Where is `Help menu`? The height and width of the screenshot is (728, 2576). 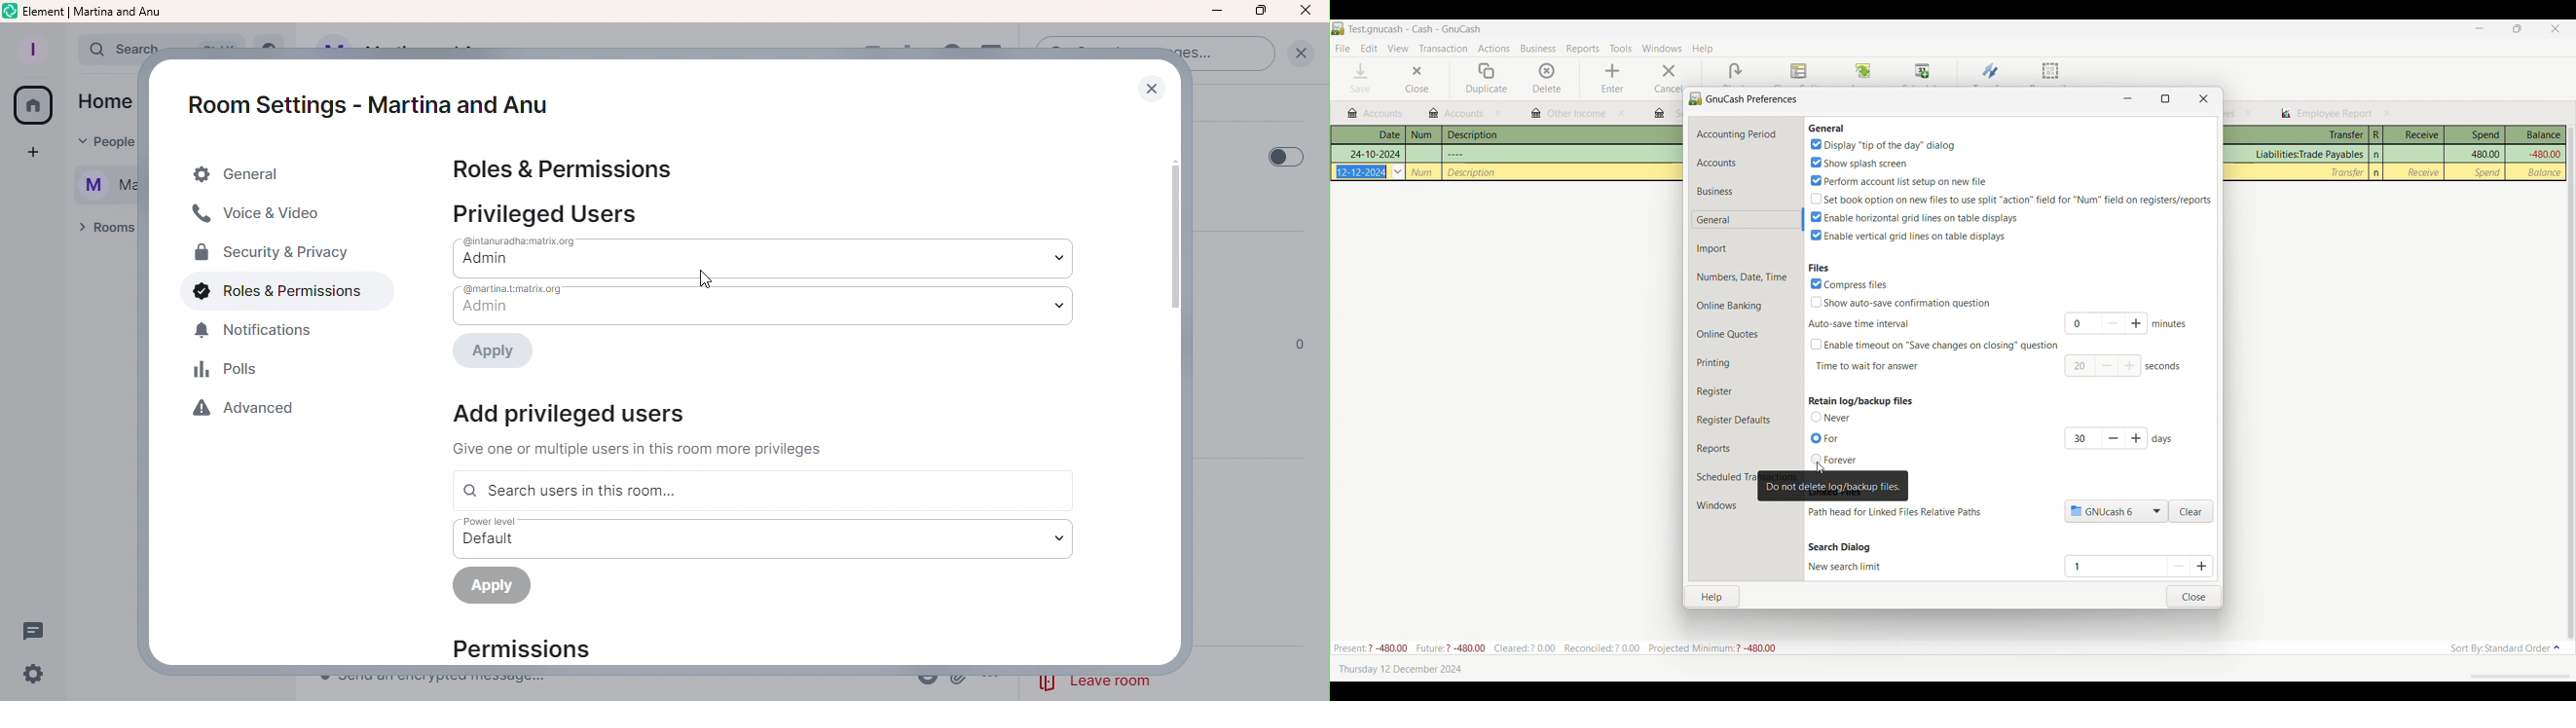 Help menu is located at coordinates (1702, 49).